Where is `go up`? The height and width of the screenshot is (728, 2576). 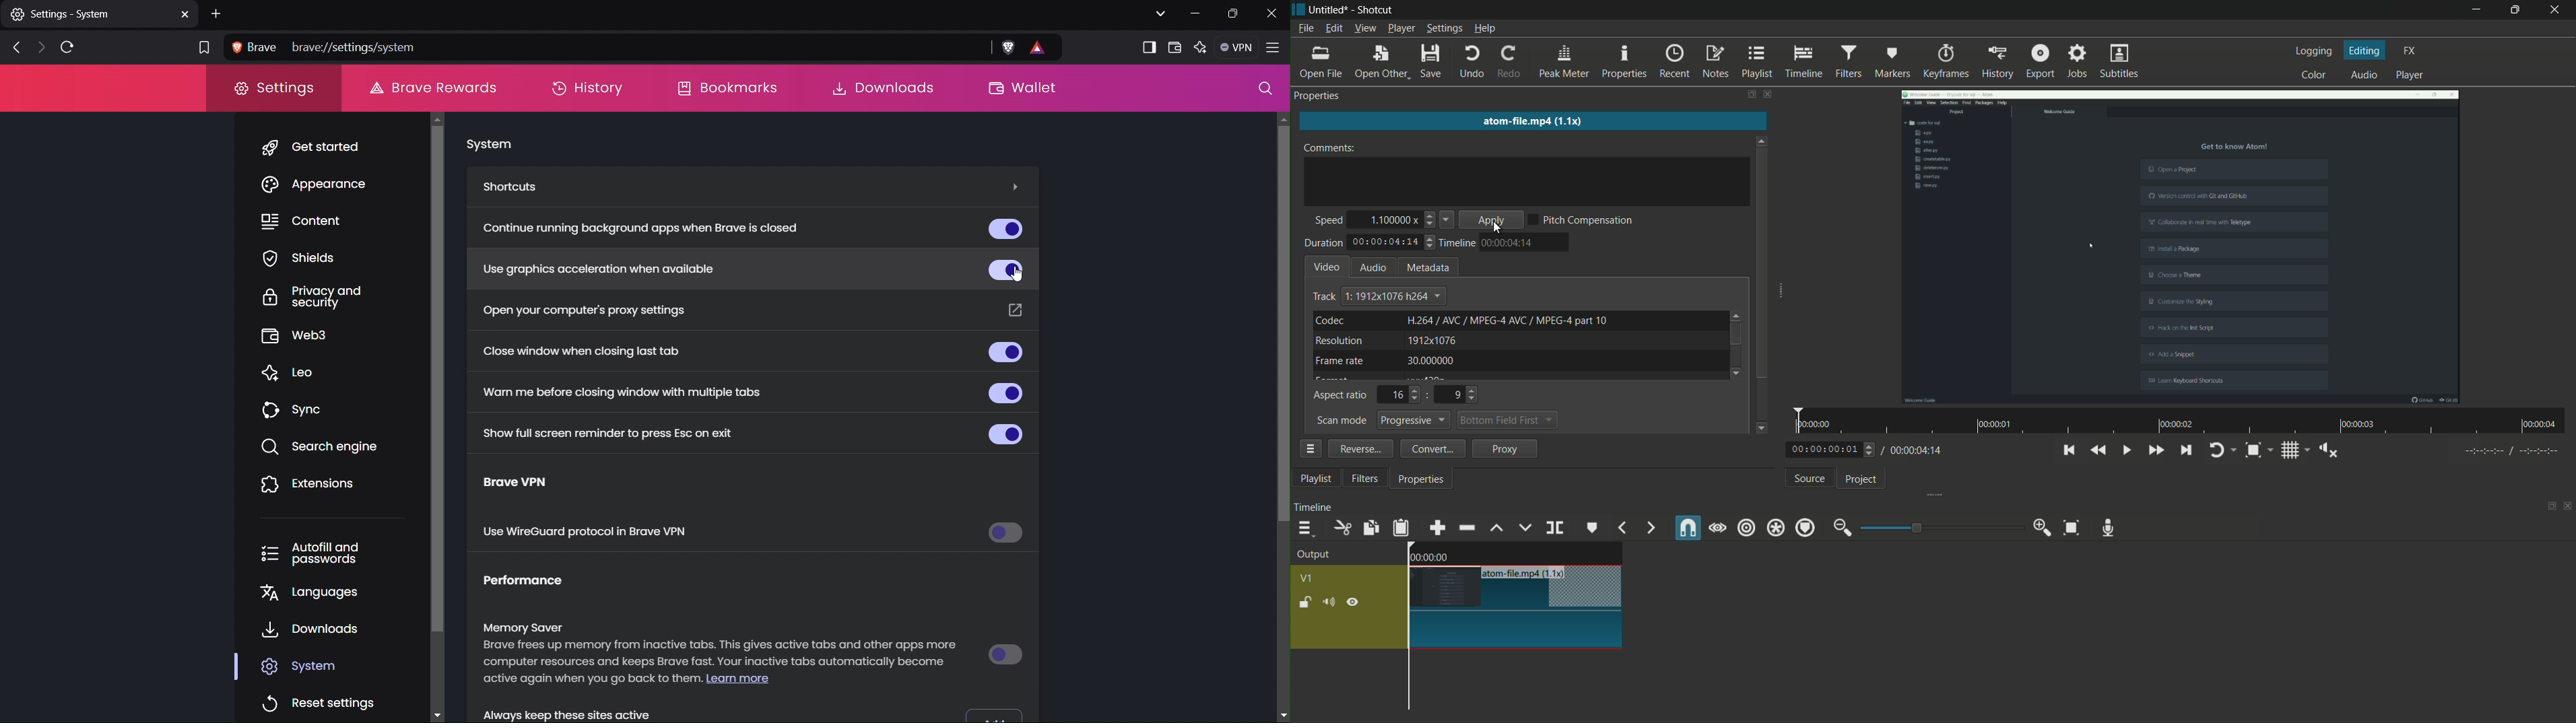
go up is located at coordinates (1763, 137).